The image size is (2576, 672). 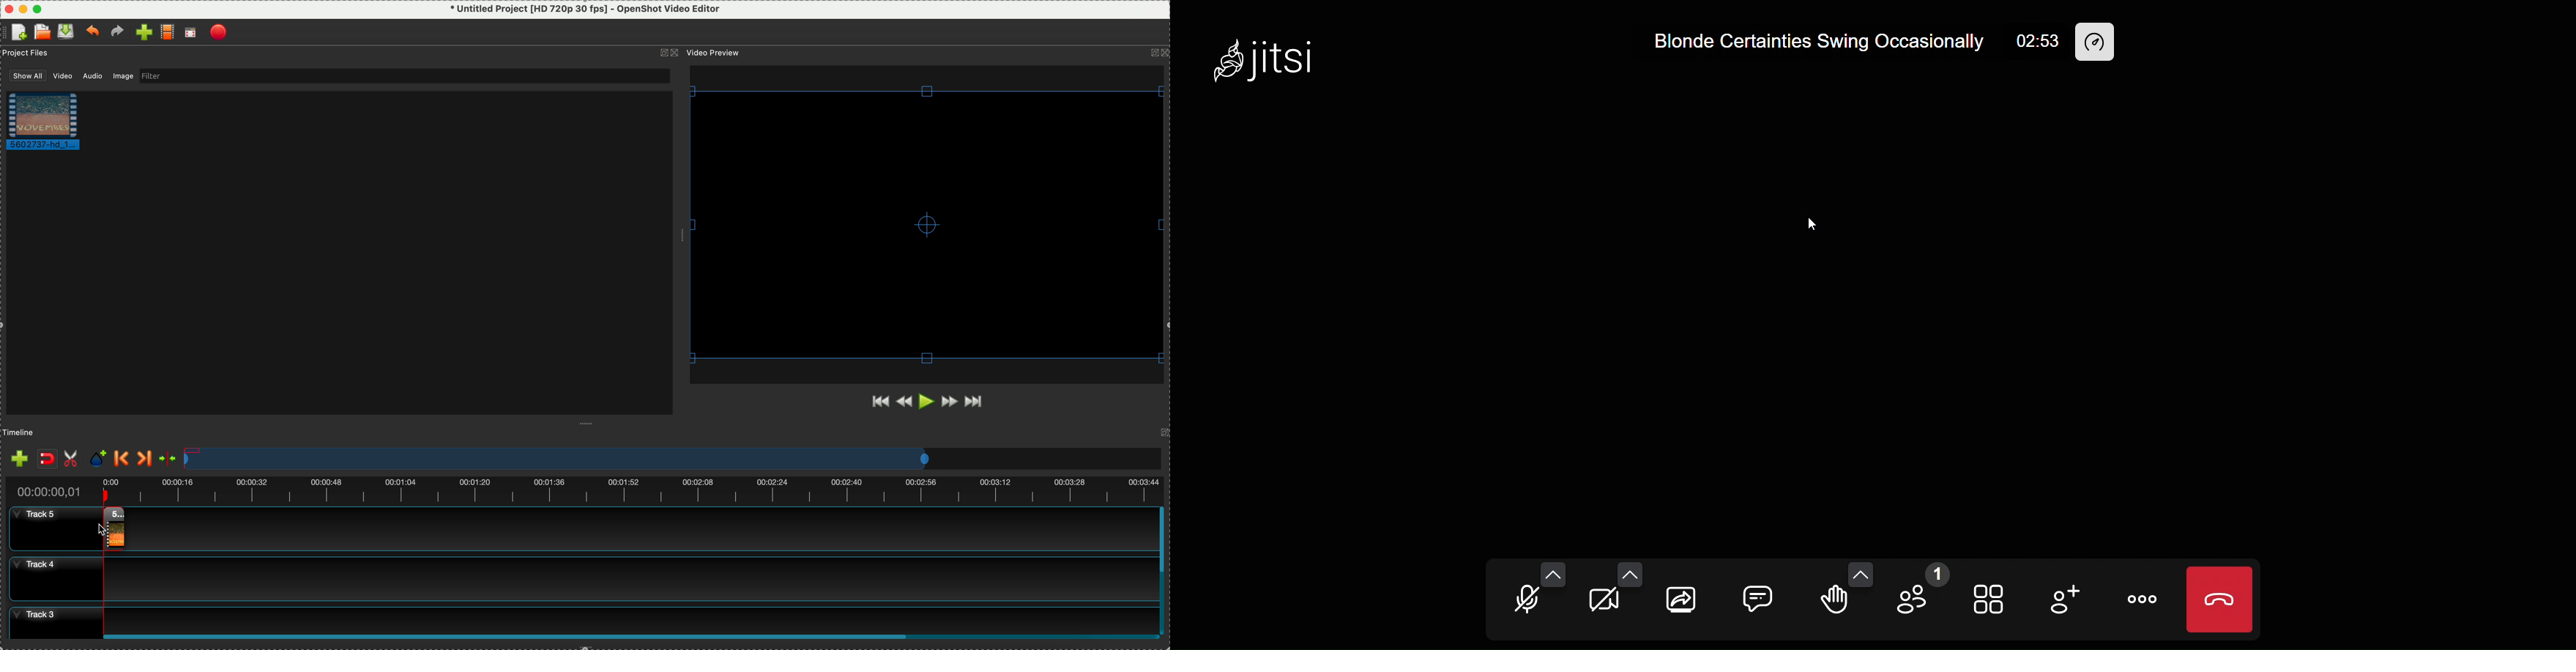 What do you see at coordinates (169, 458) in the screenshot?
I see `center the timeline on the playhead` at bounding box center [169, 458].